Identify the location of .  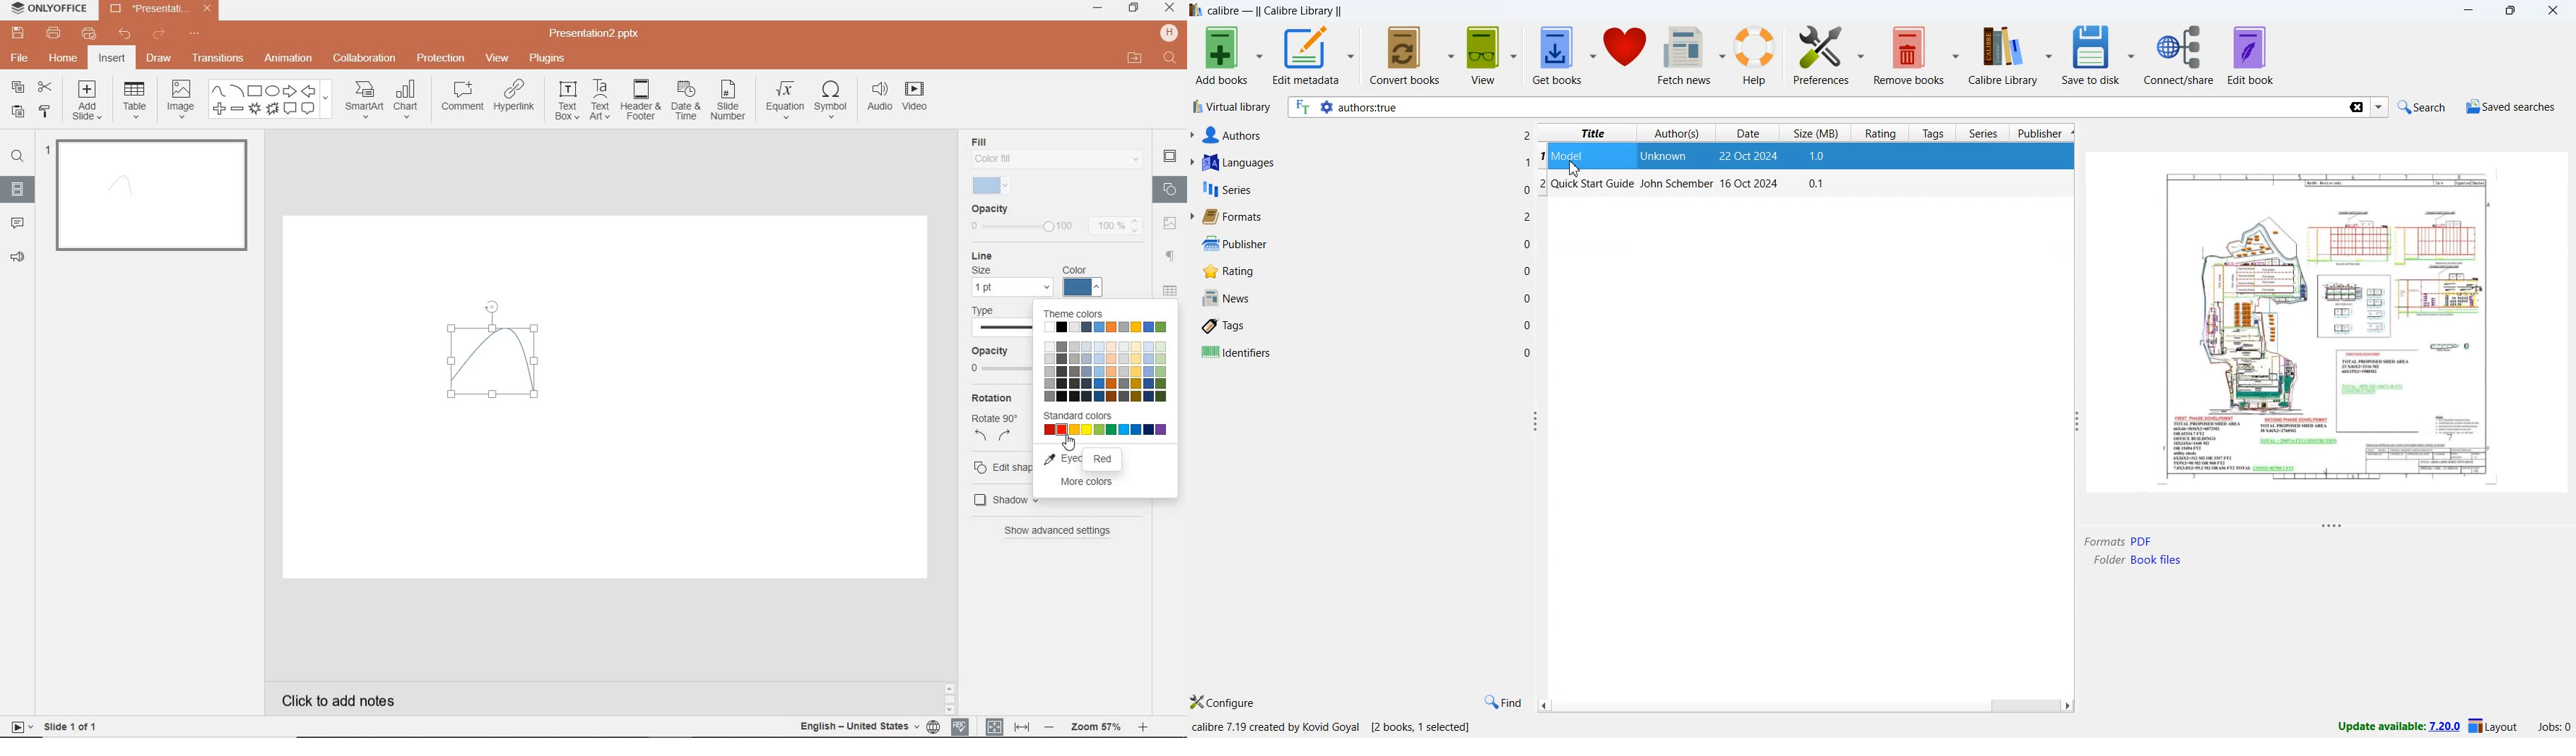
(1527, 135).